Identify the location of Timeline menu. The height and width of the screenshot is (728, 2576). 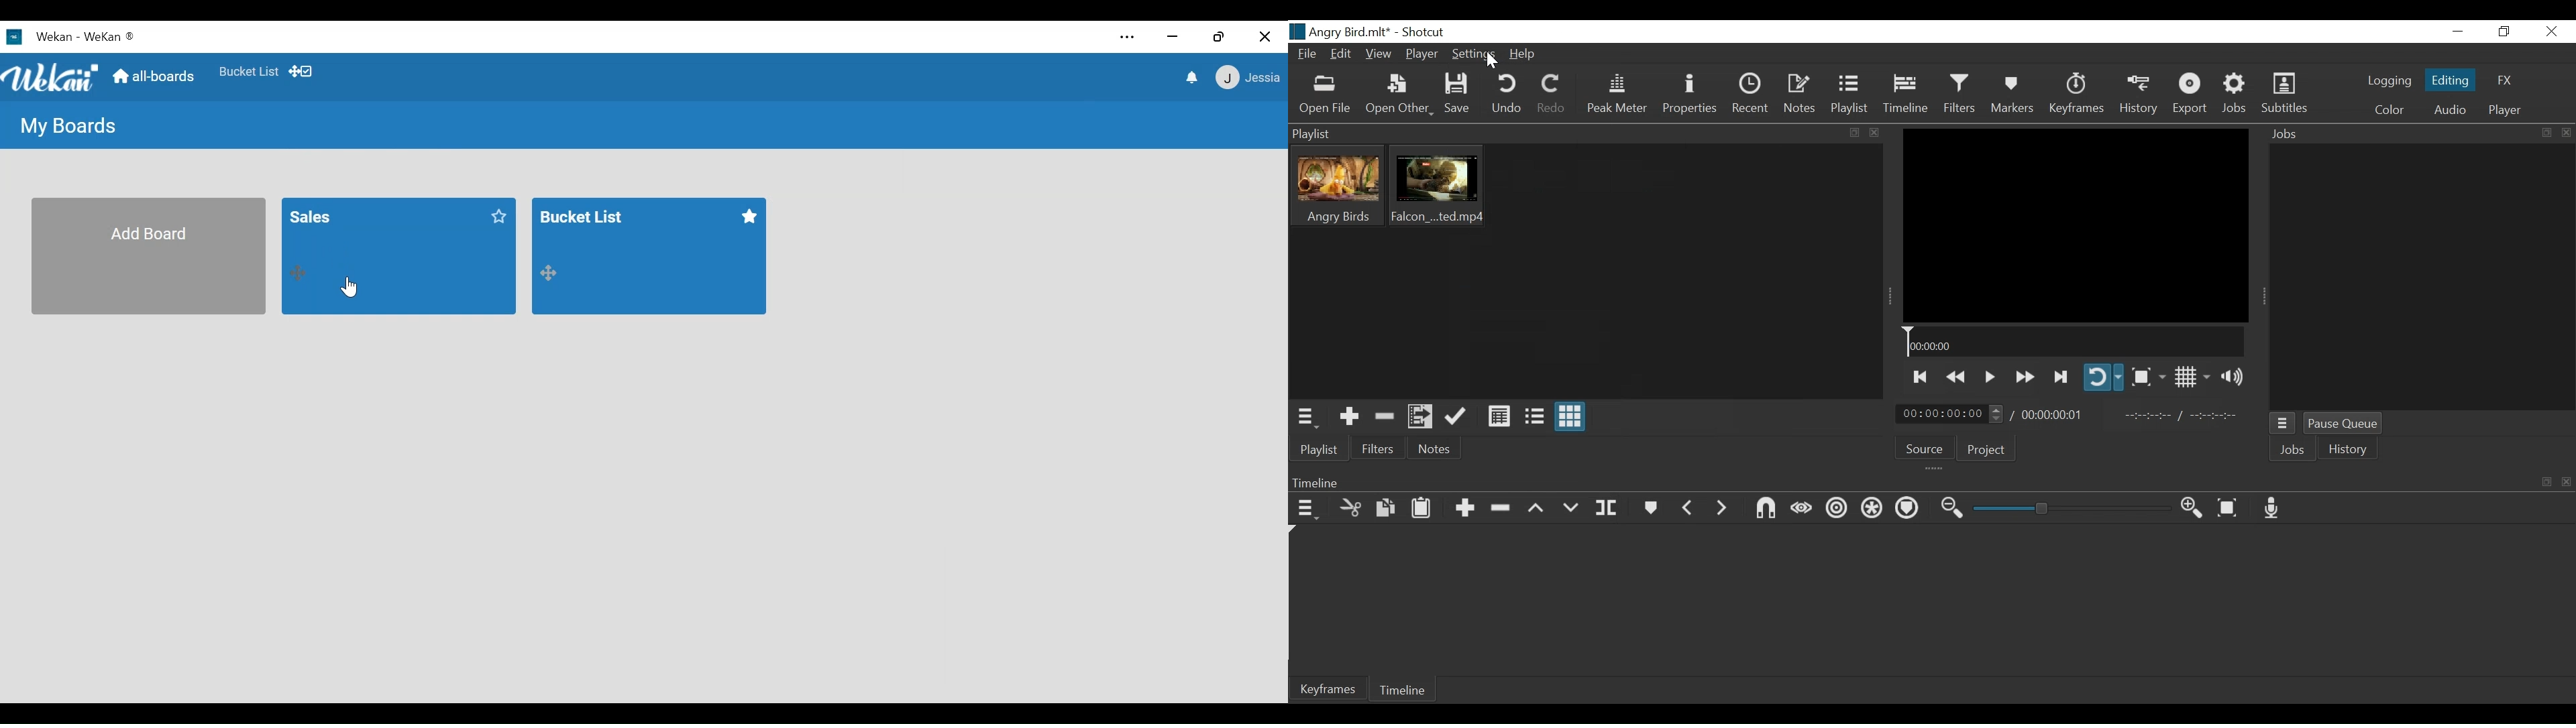
(1309, 511).